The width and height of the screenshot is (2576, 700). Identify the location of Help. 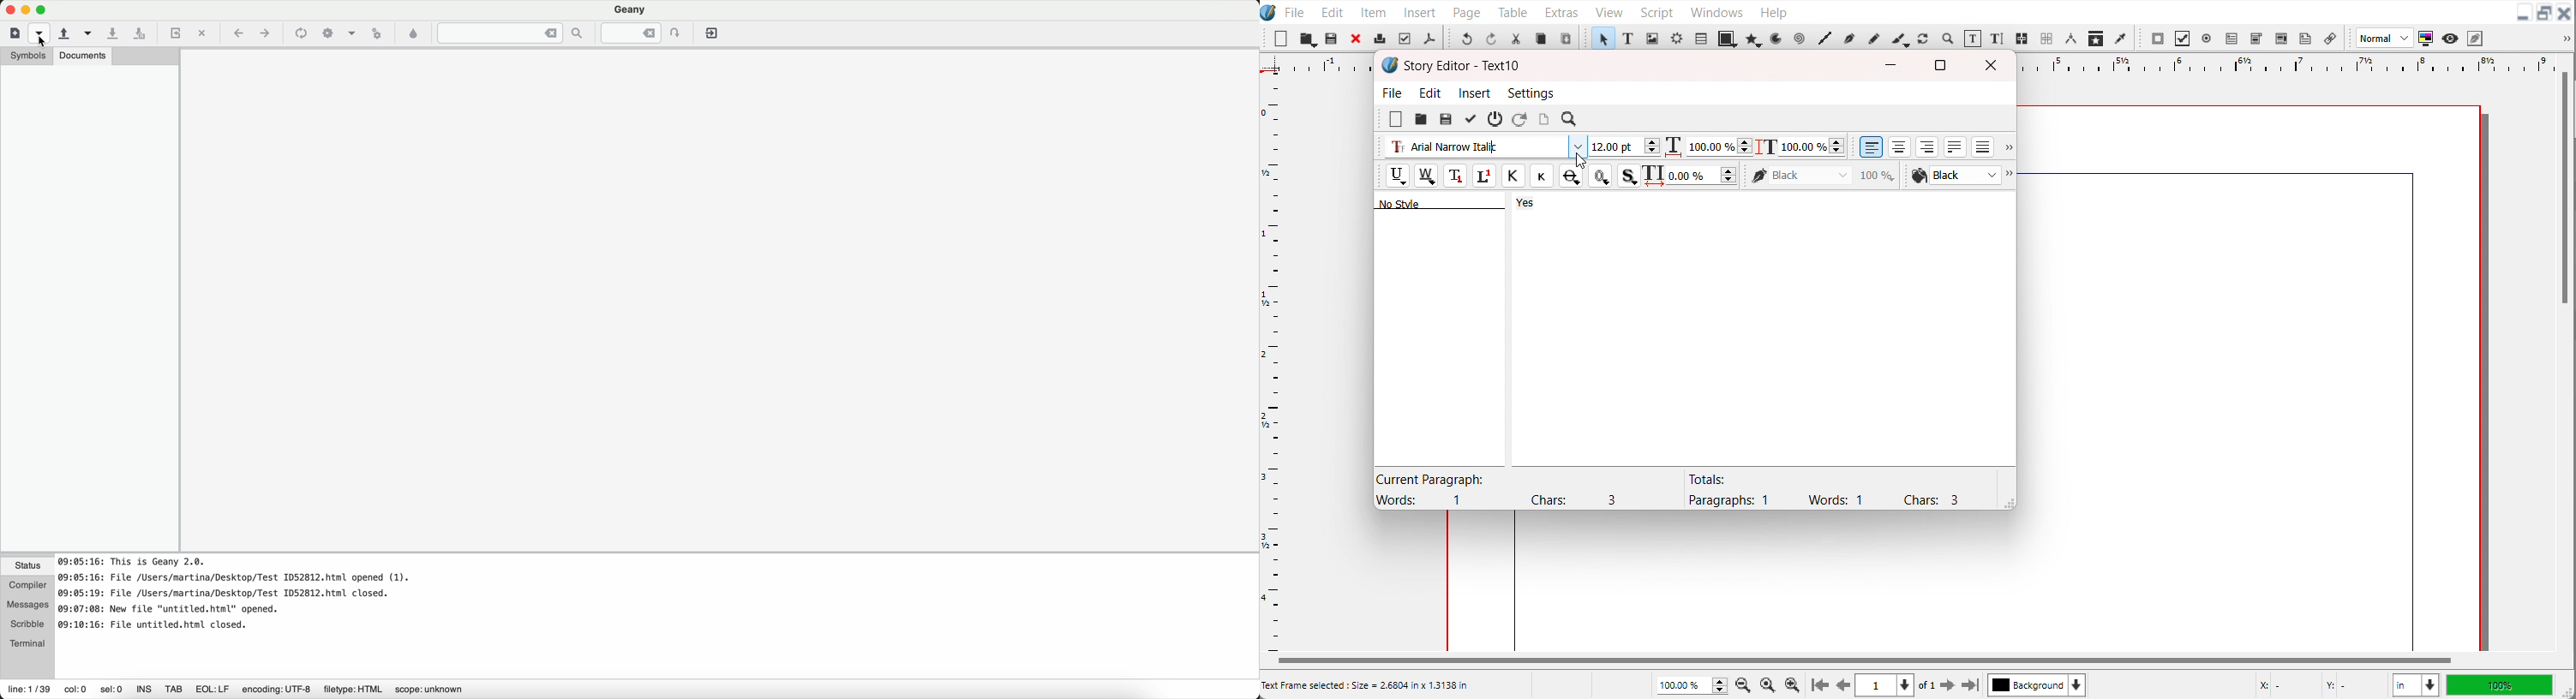
(1773, 11).